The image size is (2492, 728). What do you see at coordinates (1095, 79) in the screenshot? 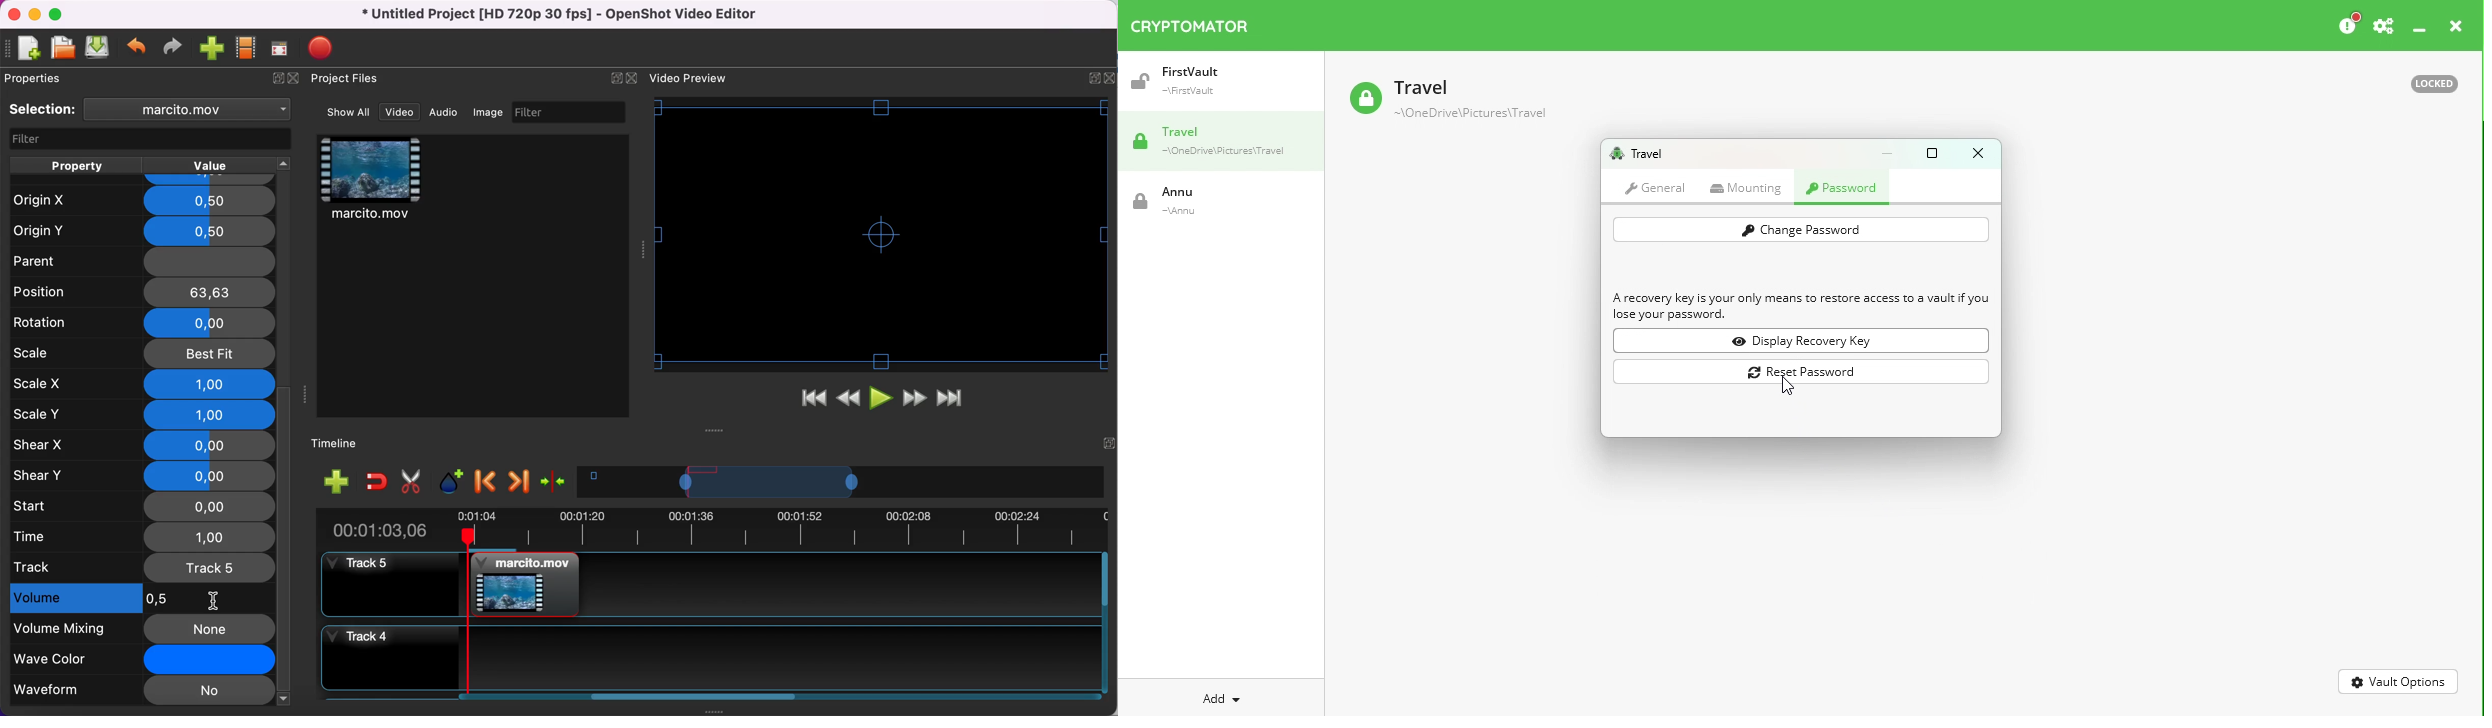
I see `Expand/Collapse` at bounding box center [1095, 79].